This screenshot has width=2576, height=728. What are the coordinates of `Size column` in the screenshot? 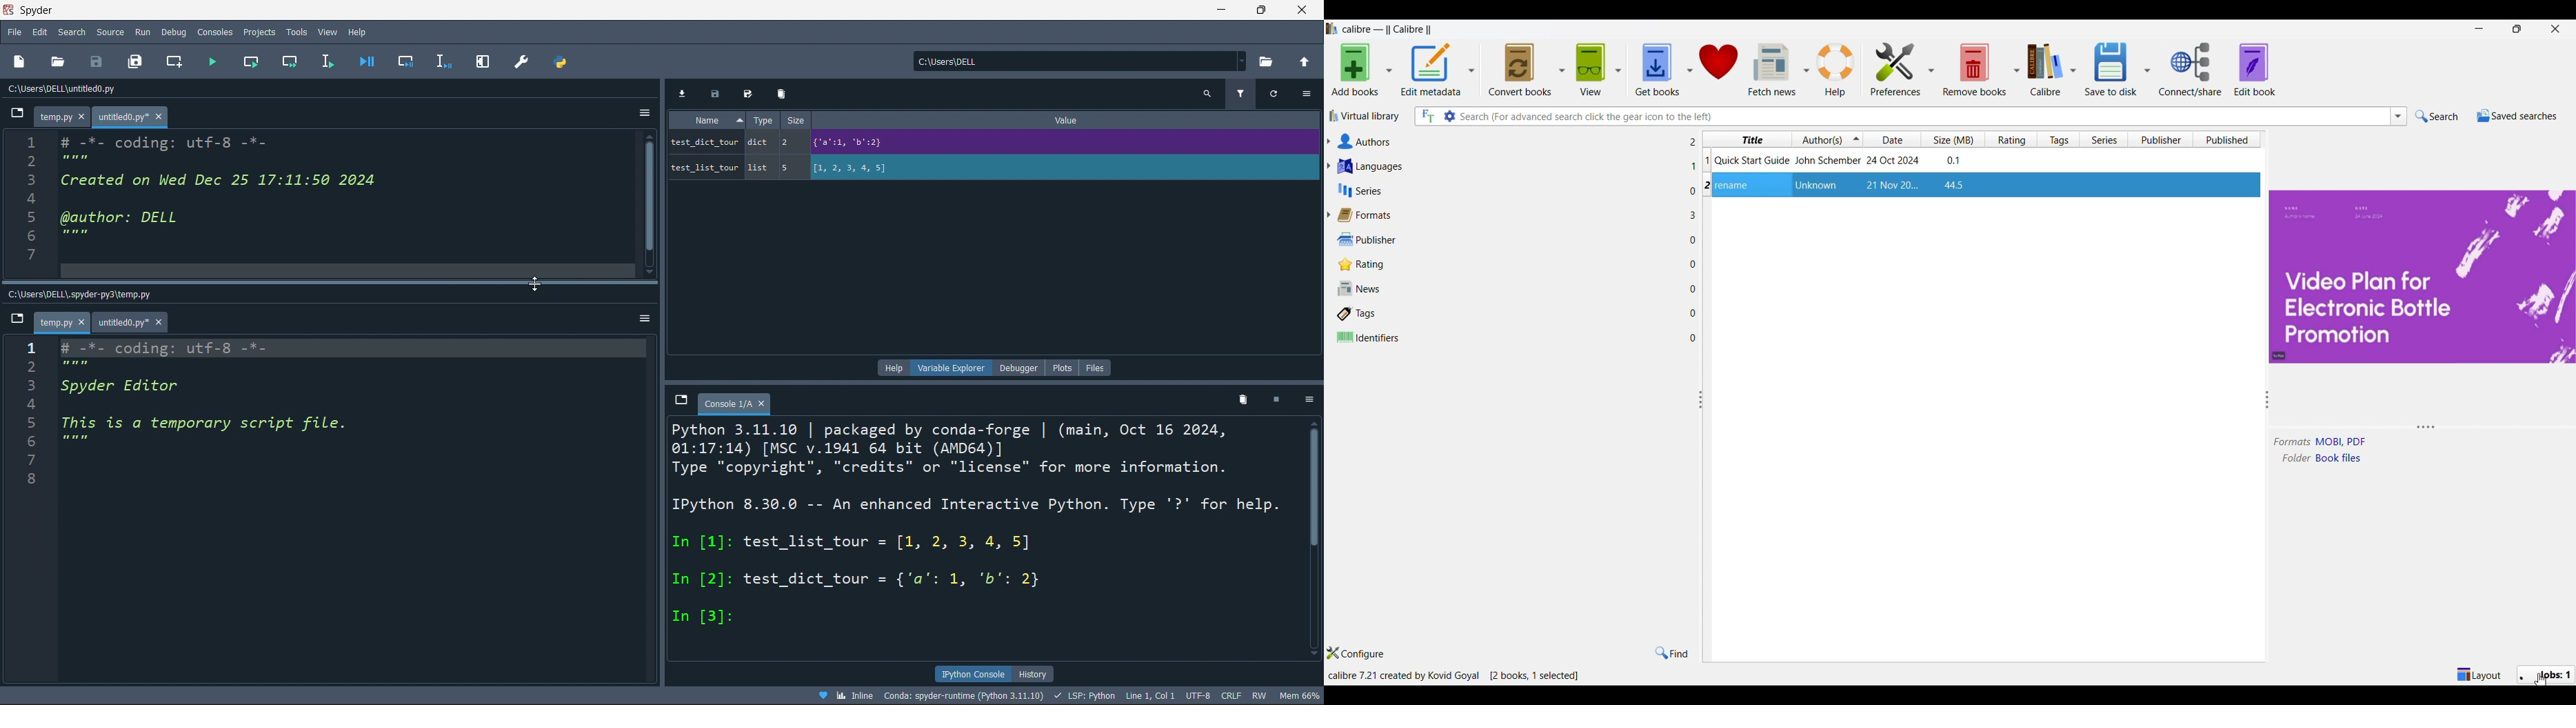 It's located at (1953, 139).